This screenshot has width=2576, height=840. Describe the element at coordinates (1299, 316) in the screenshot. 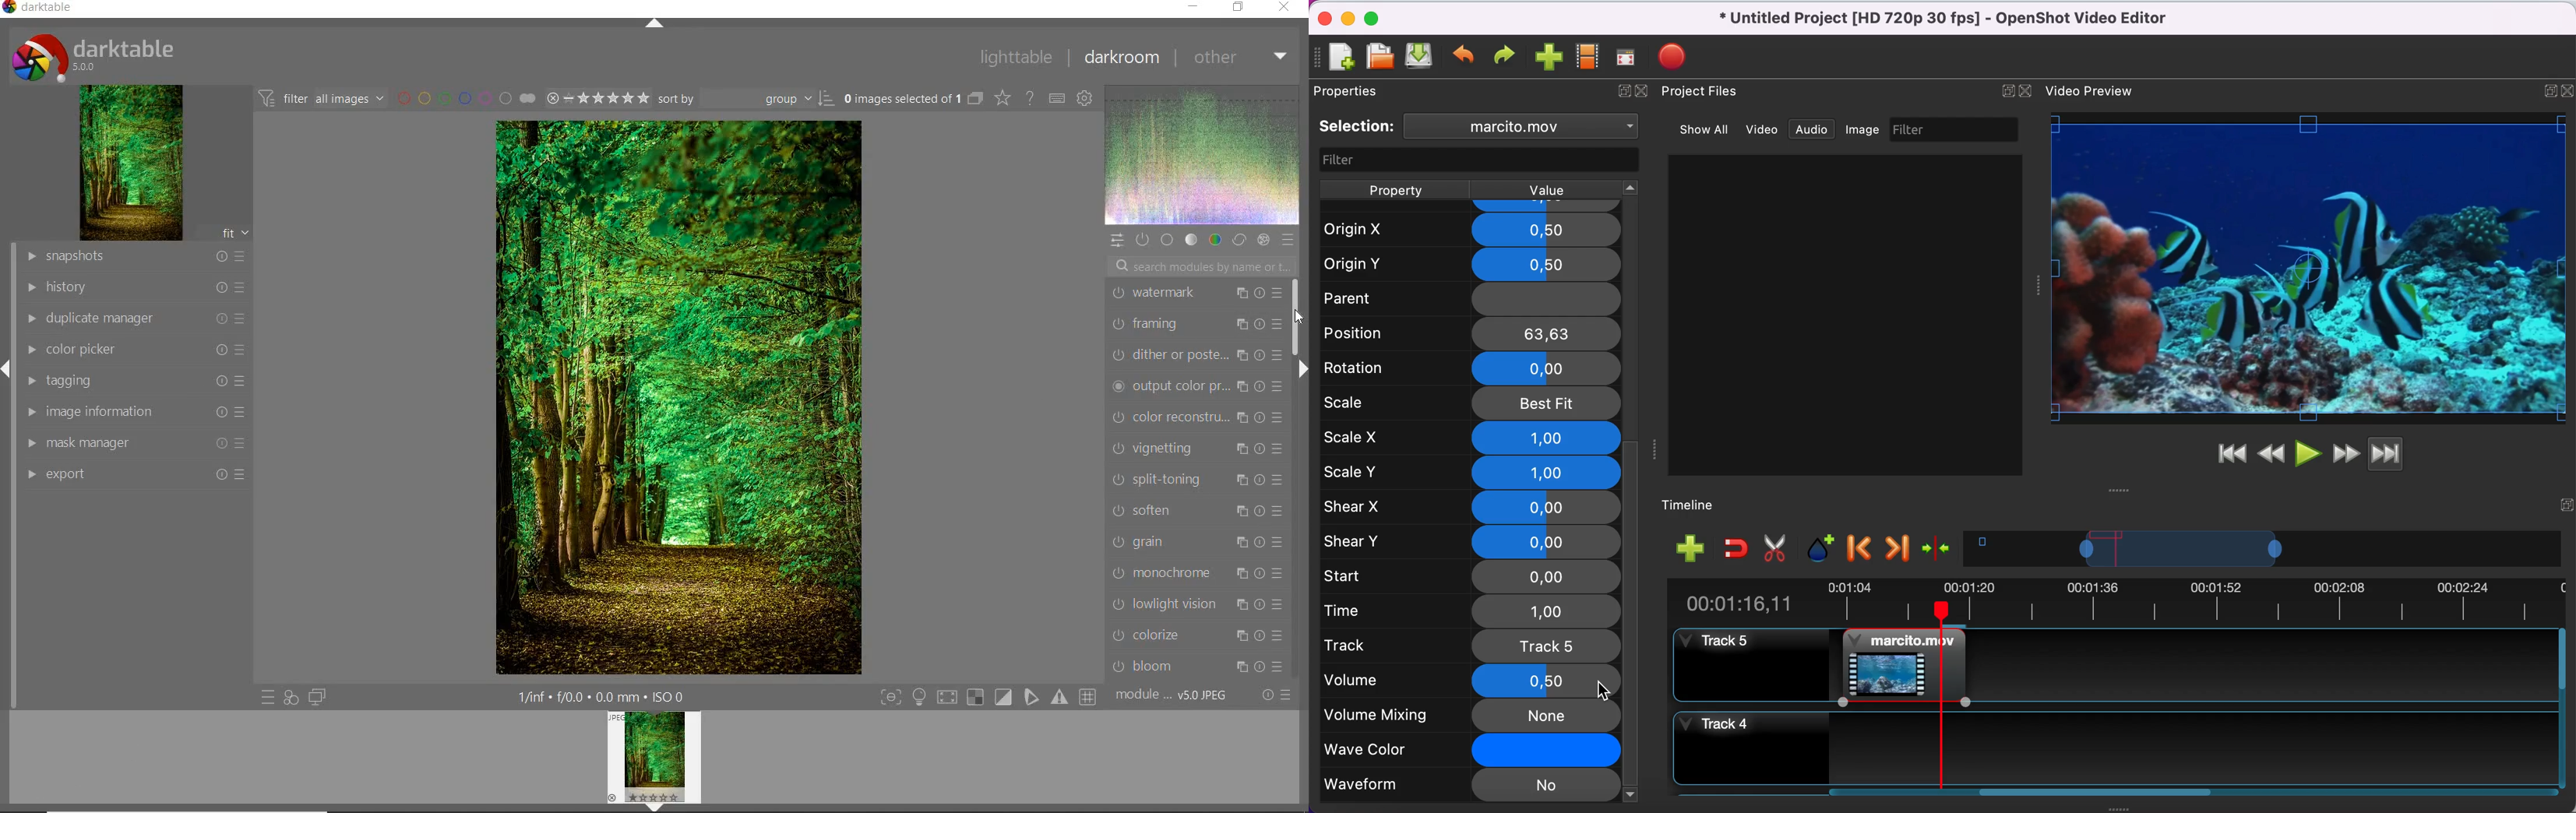

I see `SCROLLBAR` at that location.